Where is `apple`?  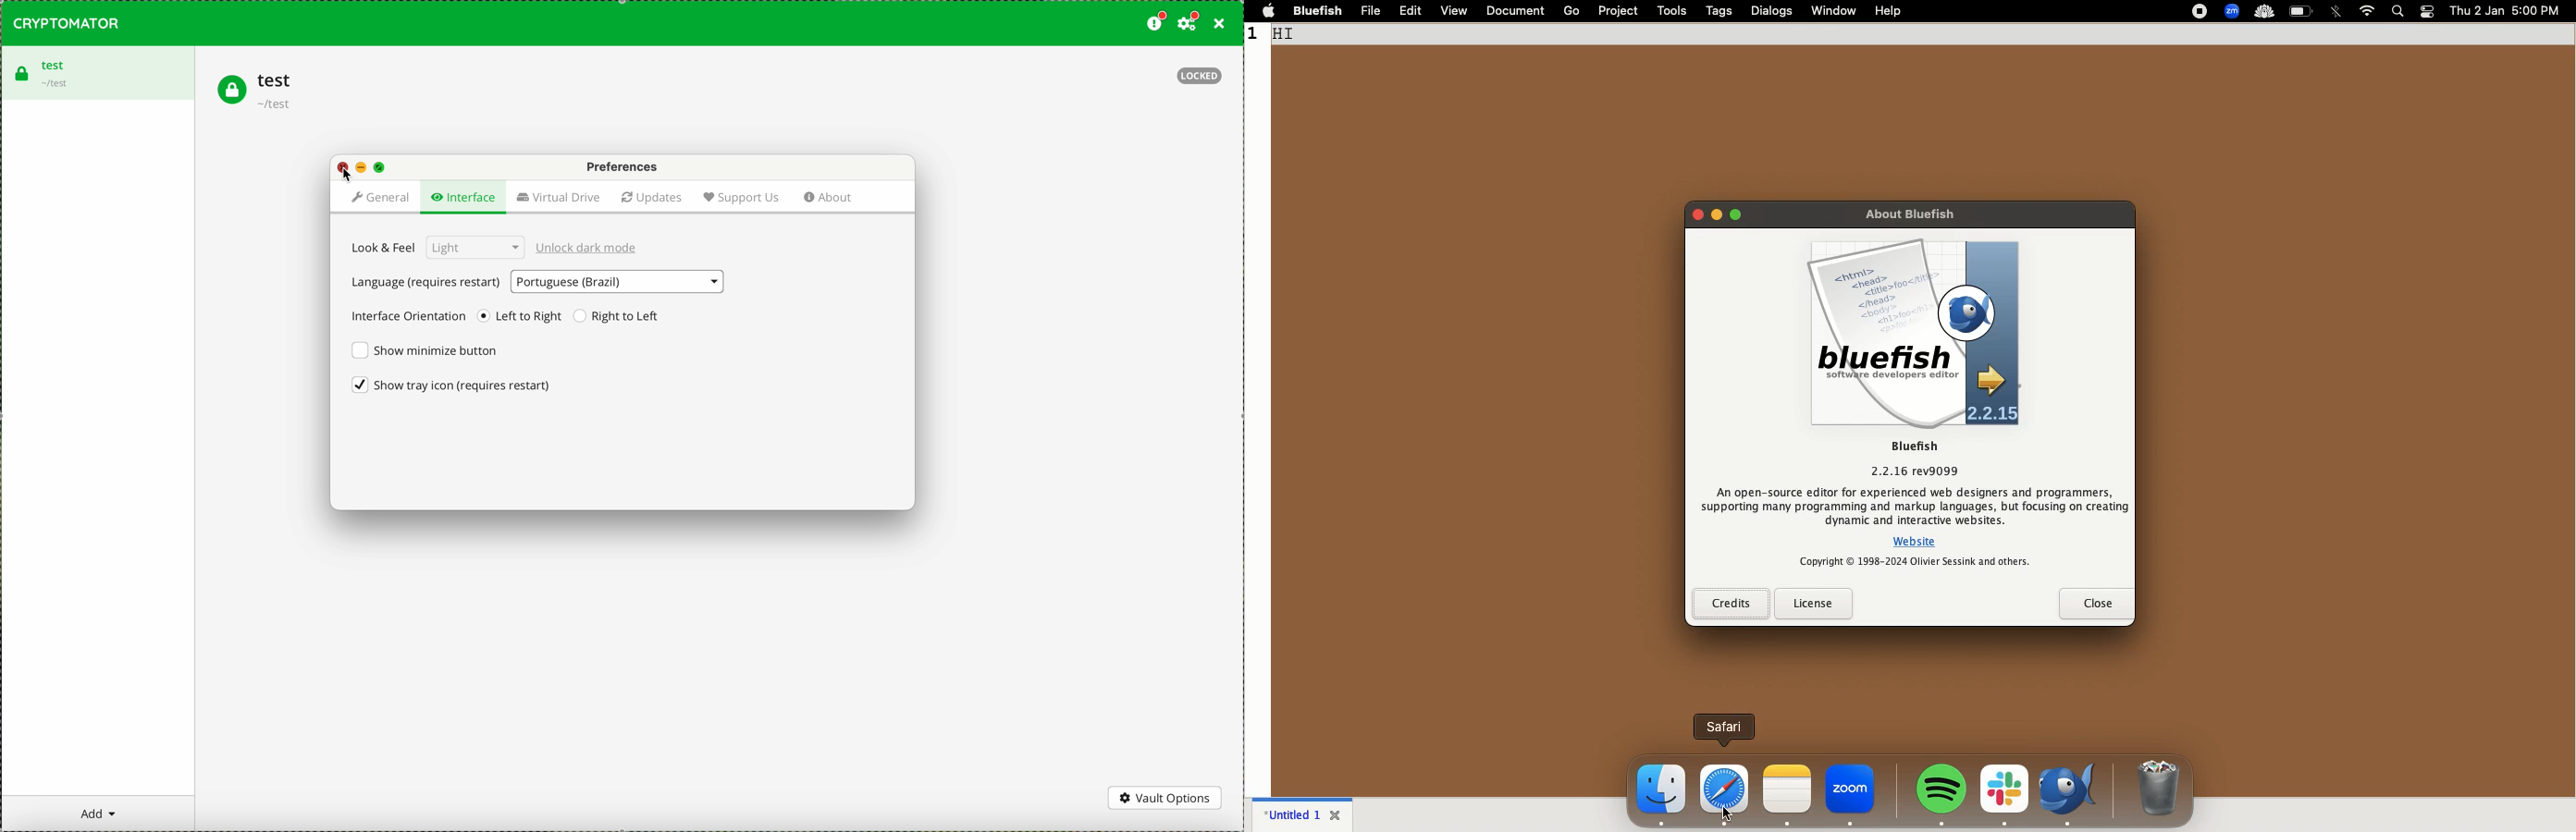 apple is located at coordinates (1267, 9).